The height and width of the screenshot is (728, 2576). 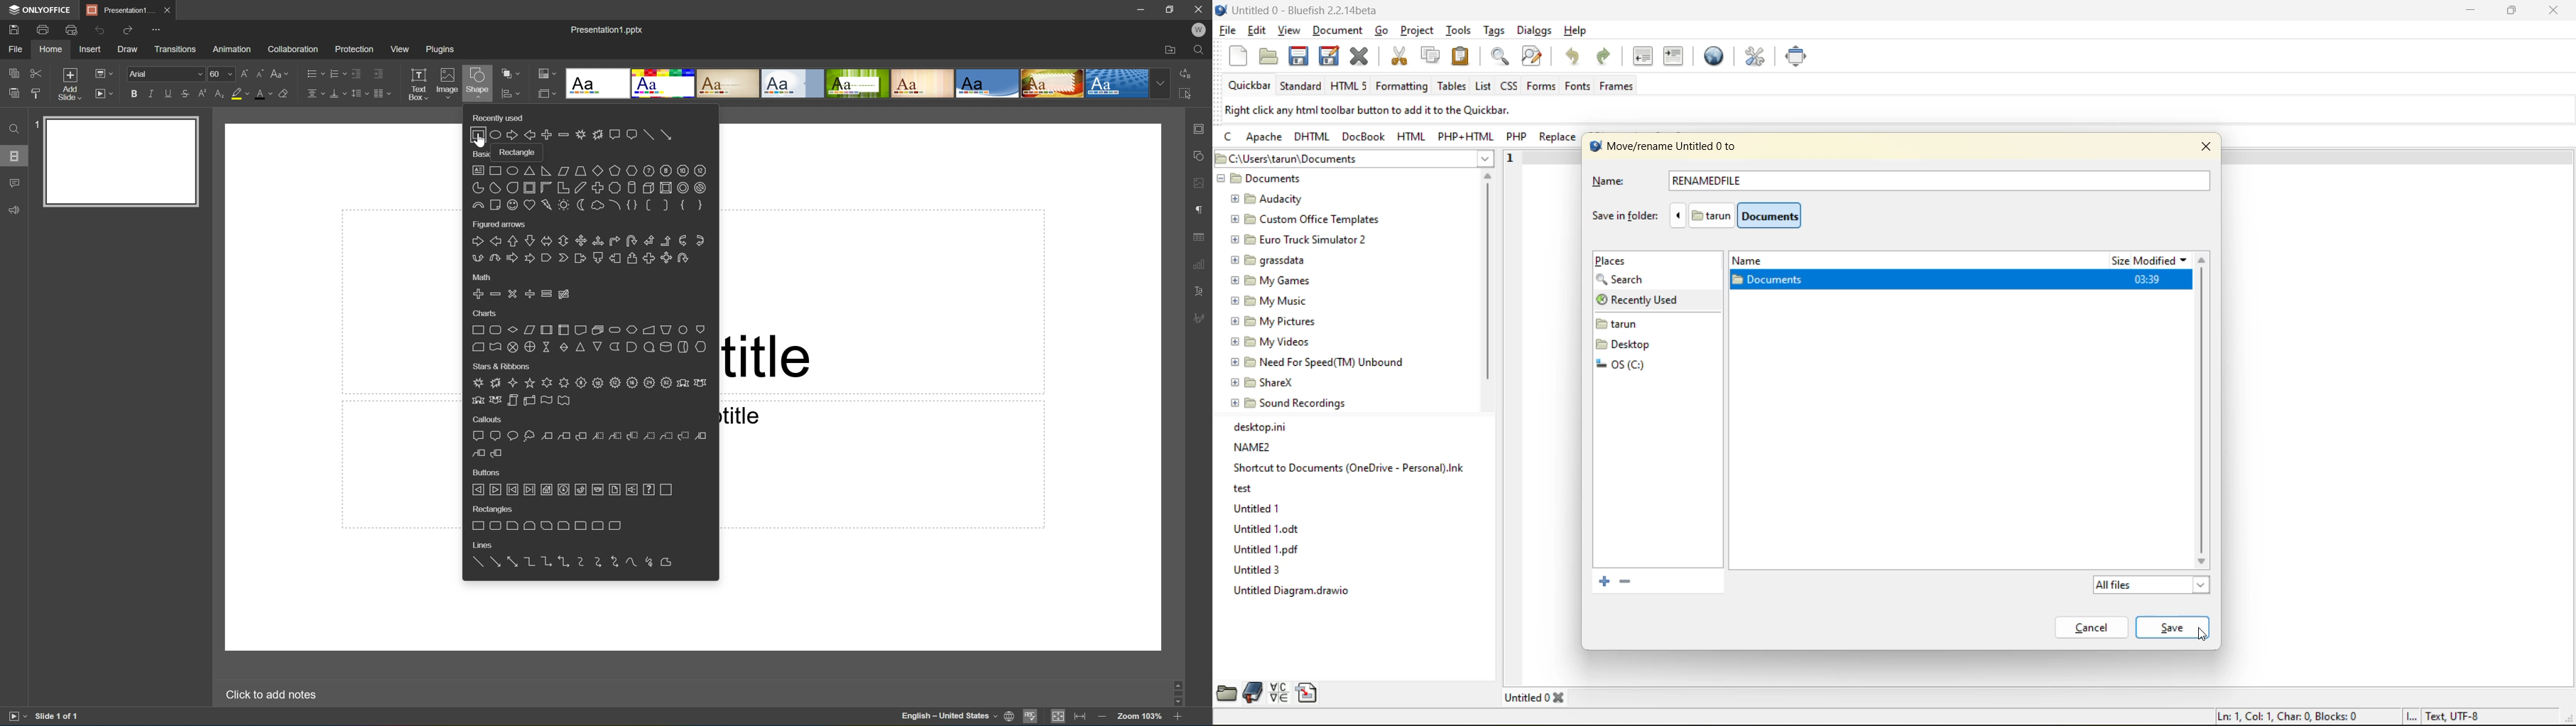 What do you see at coordinates (380, 72) in the screenshot?
I see `Increase indent` at bounding box center [380, 72].